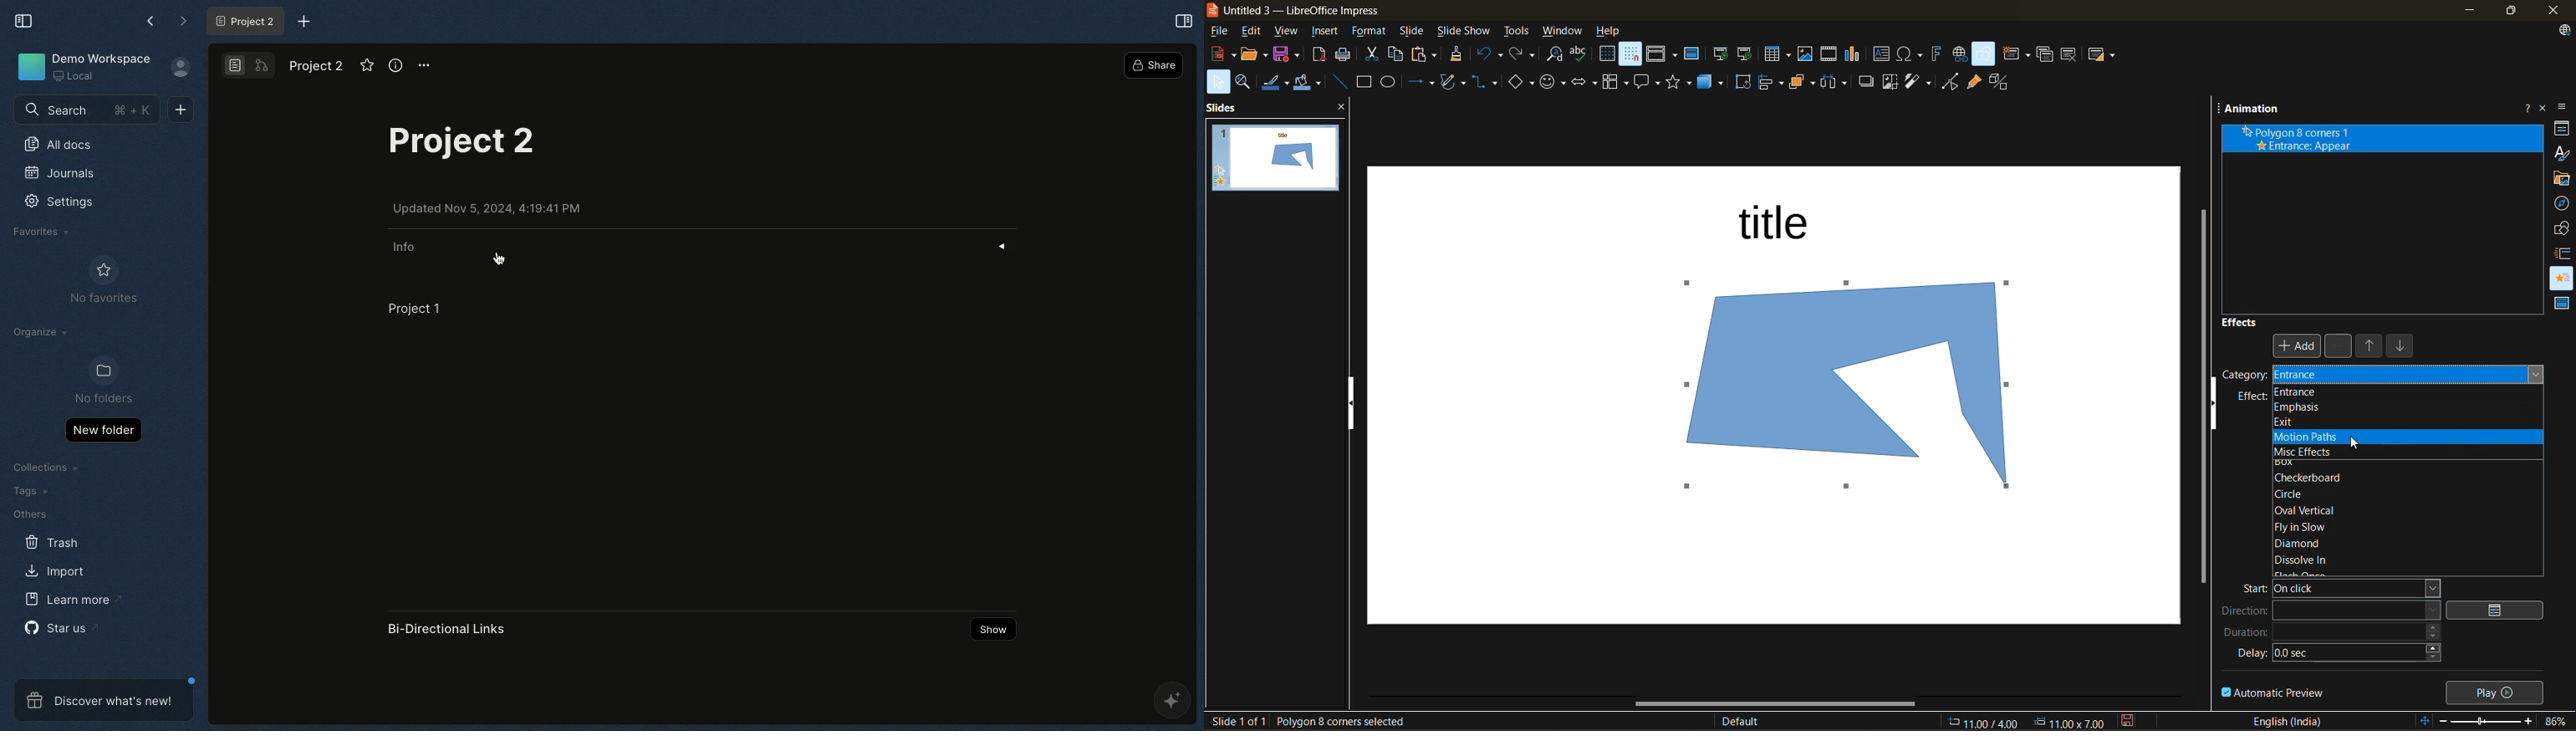 Image resolution: width=2576 pixels, height=756 pixels. What do you see at coordinates (2422, 719) in the screenshot?
I see `fit to slide` at bounding box center [2422, 719].